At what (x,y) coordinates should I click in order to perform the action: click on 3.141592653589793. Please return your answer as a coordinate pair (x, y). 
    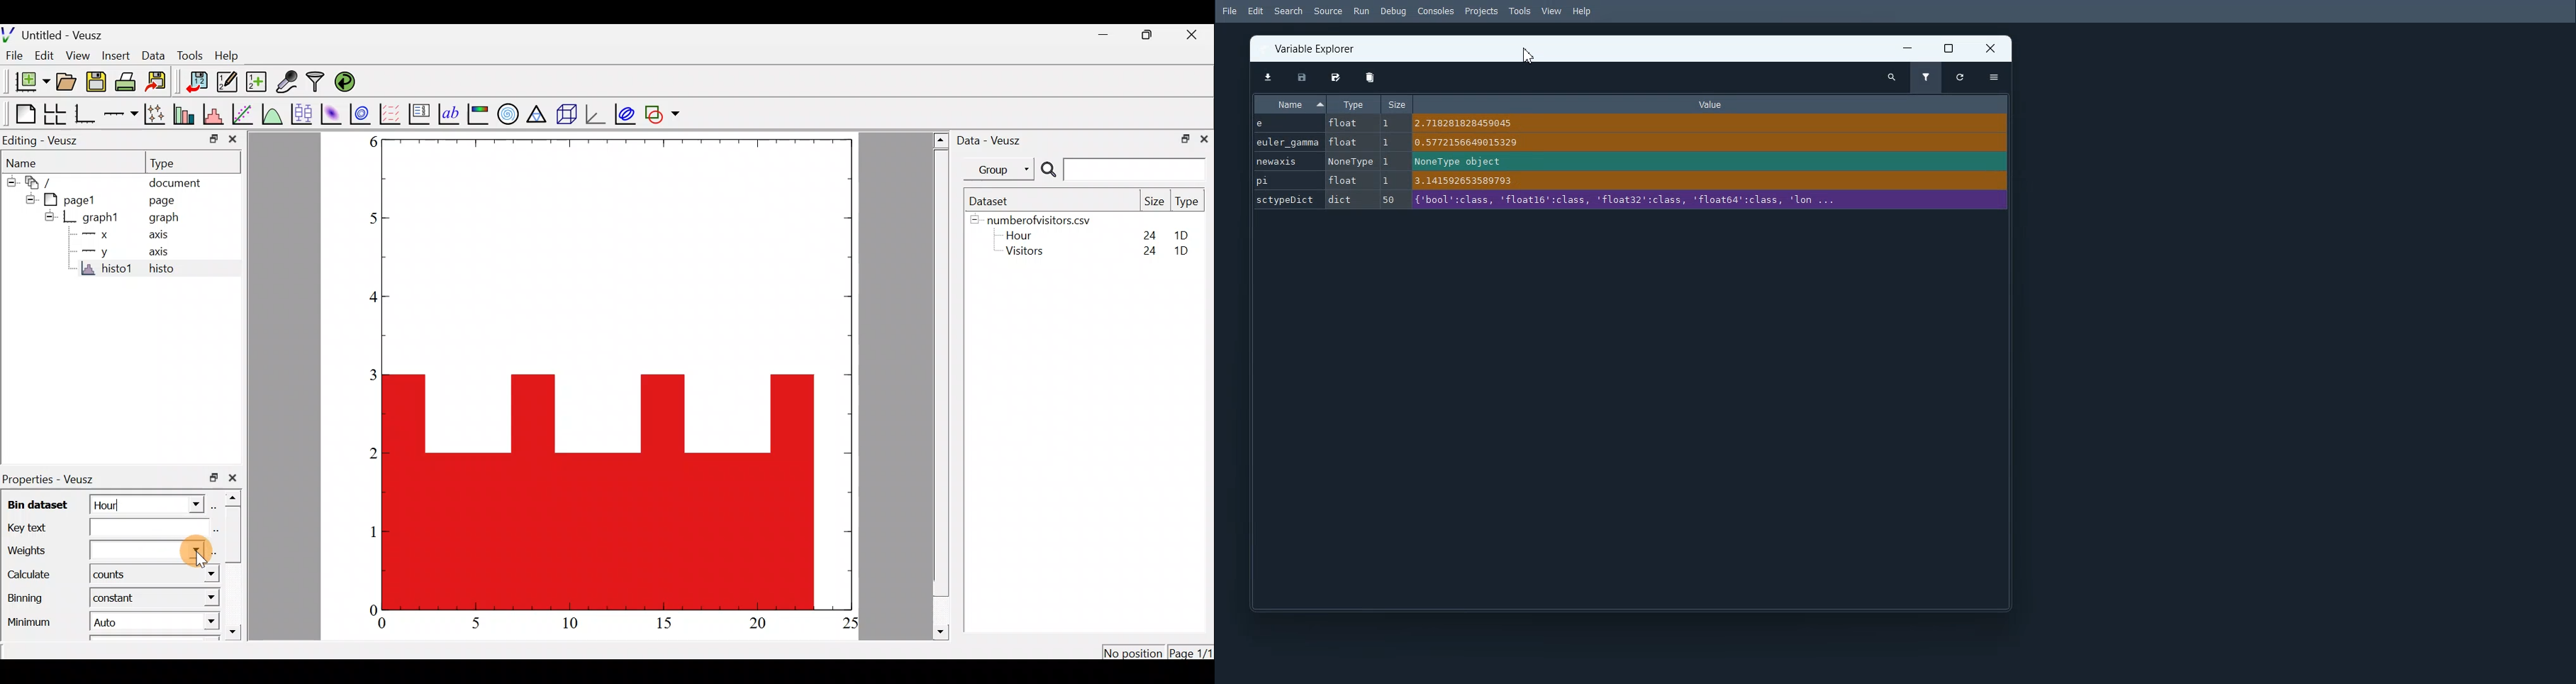
    Looking at the image, I should click on (1472, 180).